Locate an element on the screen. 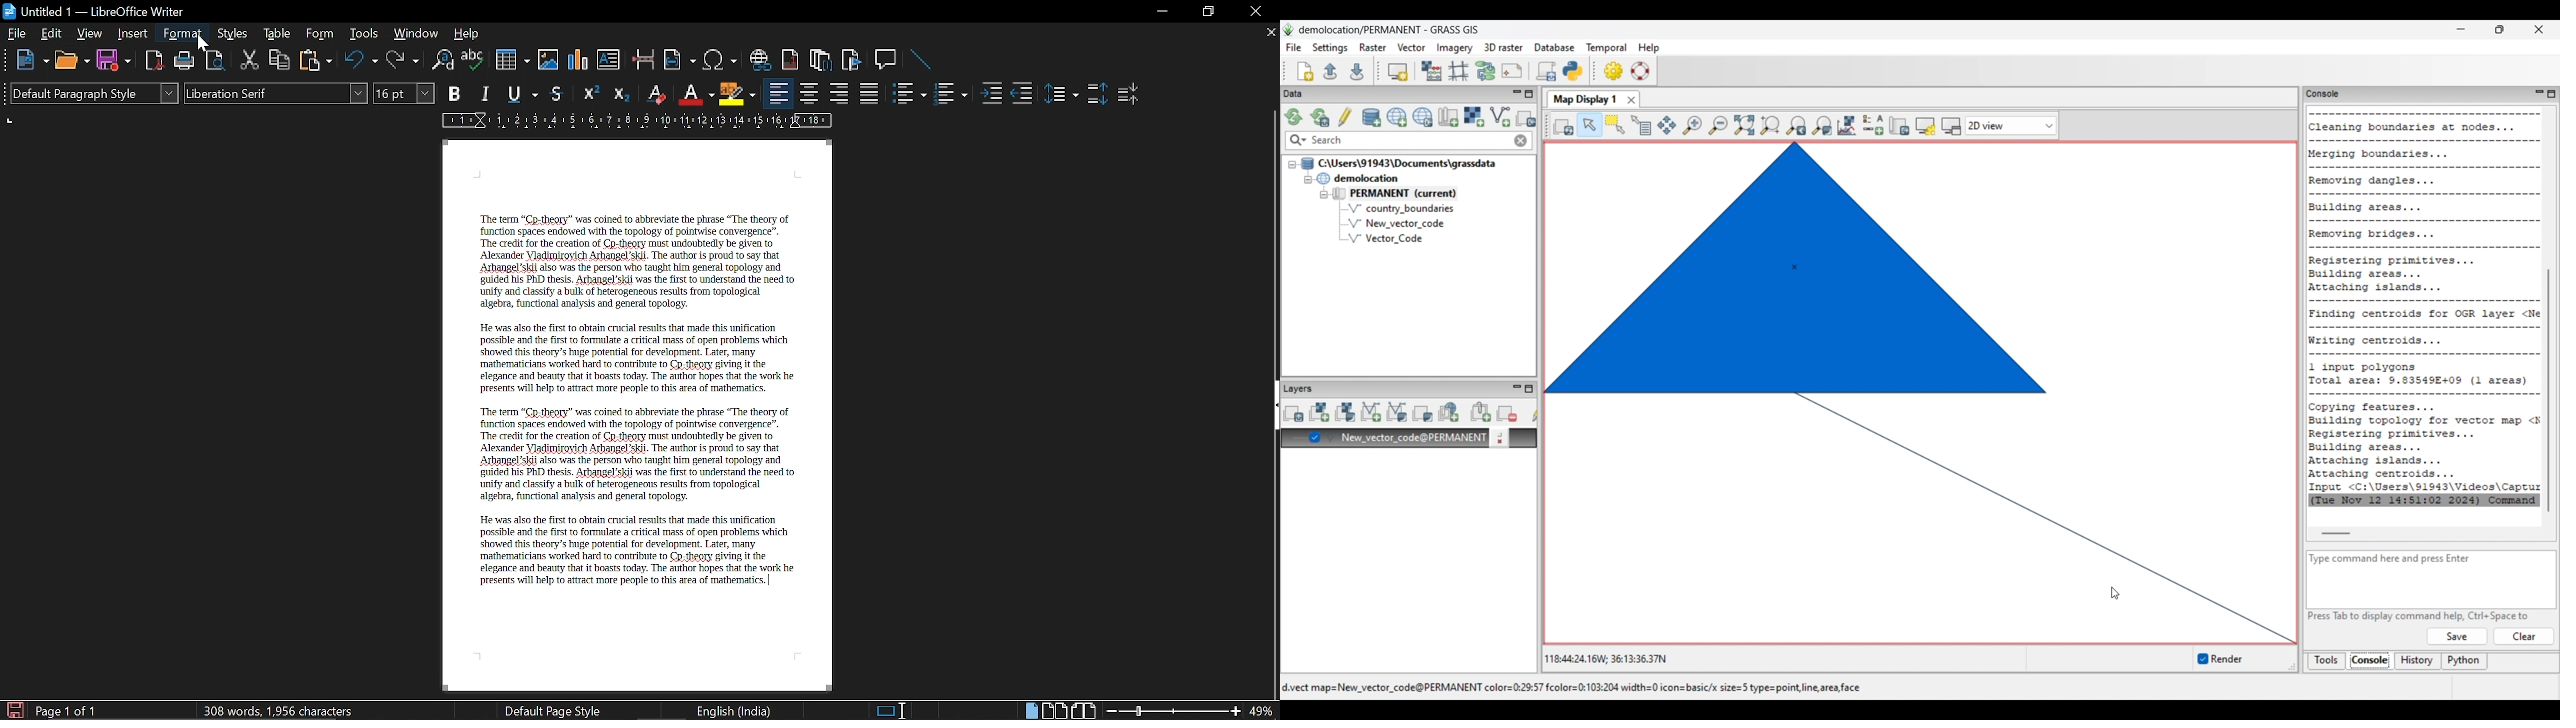 The image size is (2576, 728). Increase indent is located at coordinates (994, 93).